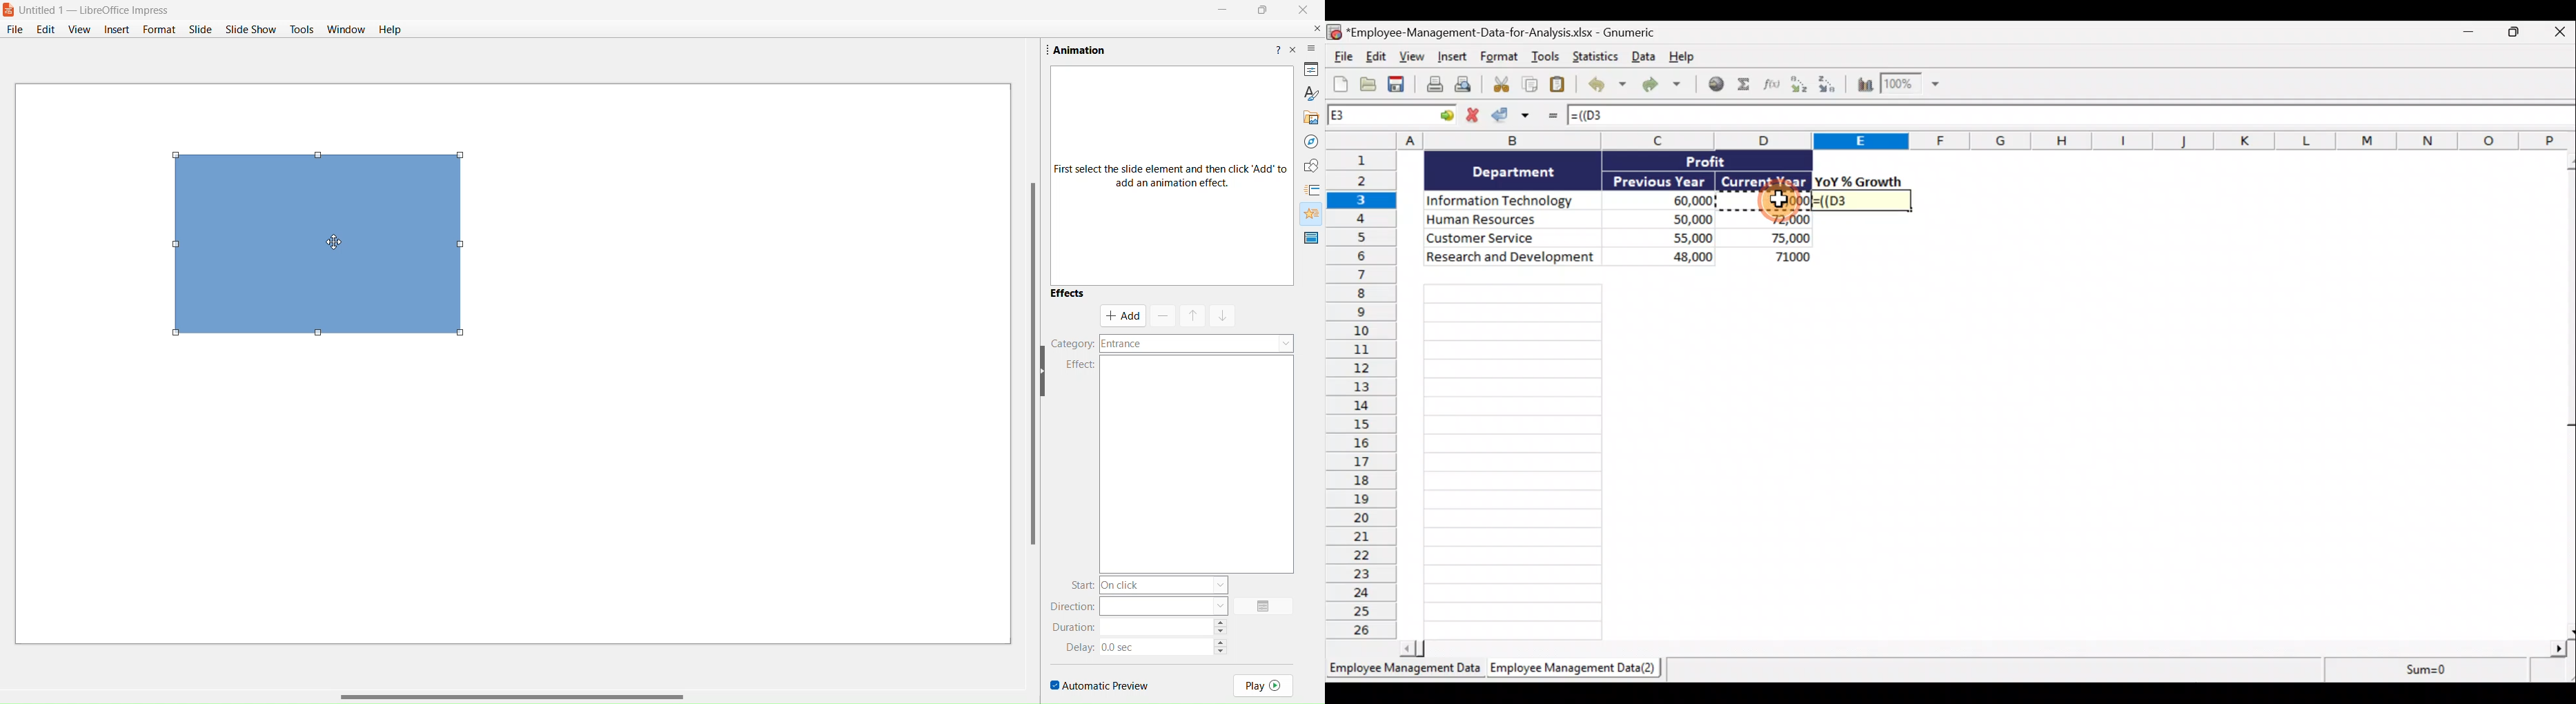 The image size is (2576, 728). I want to click on slide, so click(199, 30).